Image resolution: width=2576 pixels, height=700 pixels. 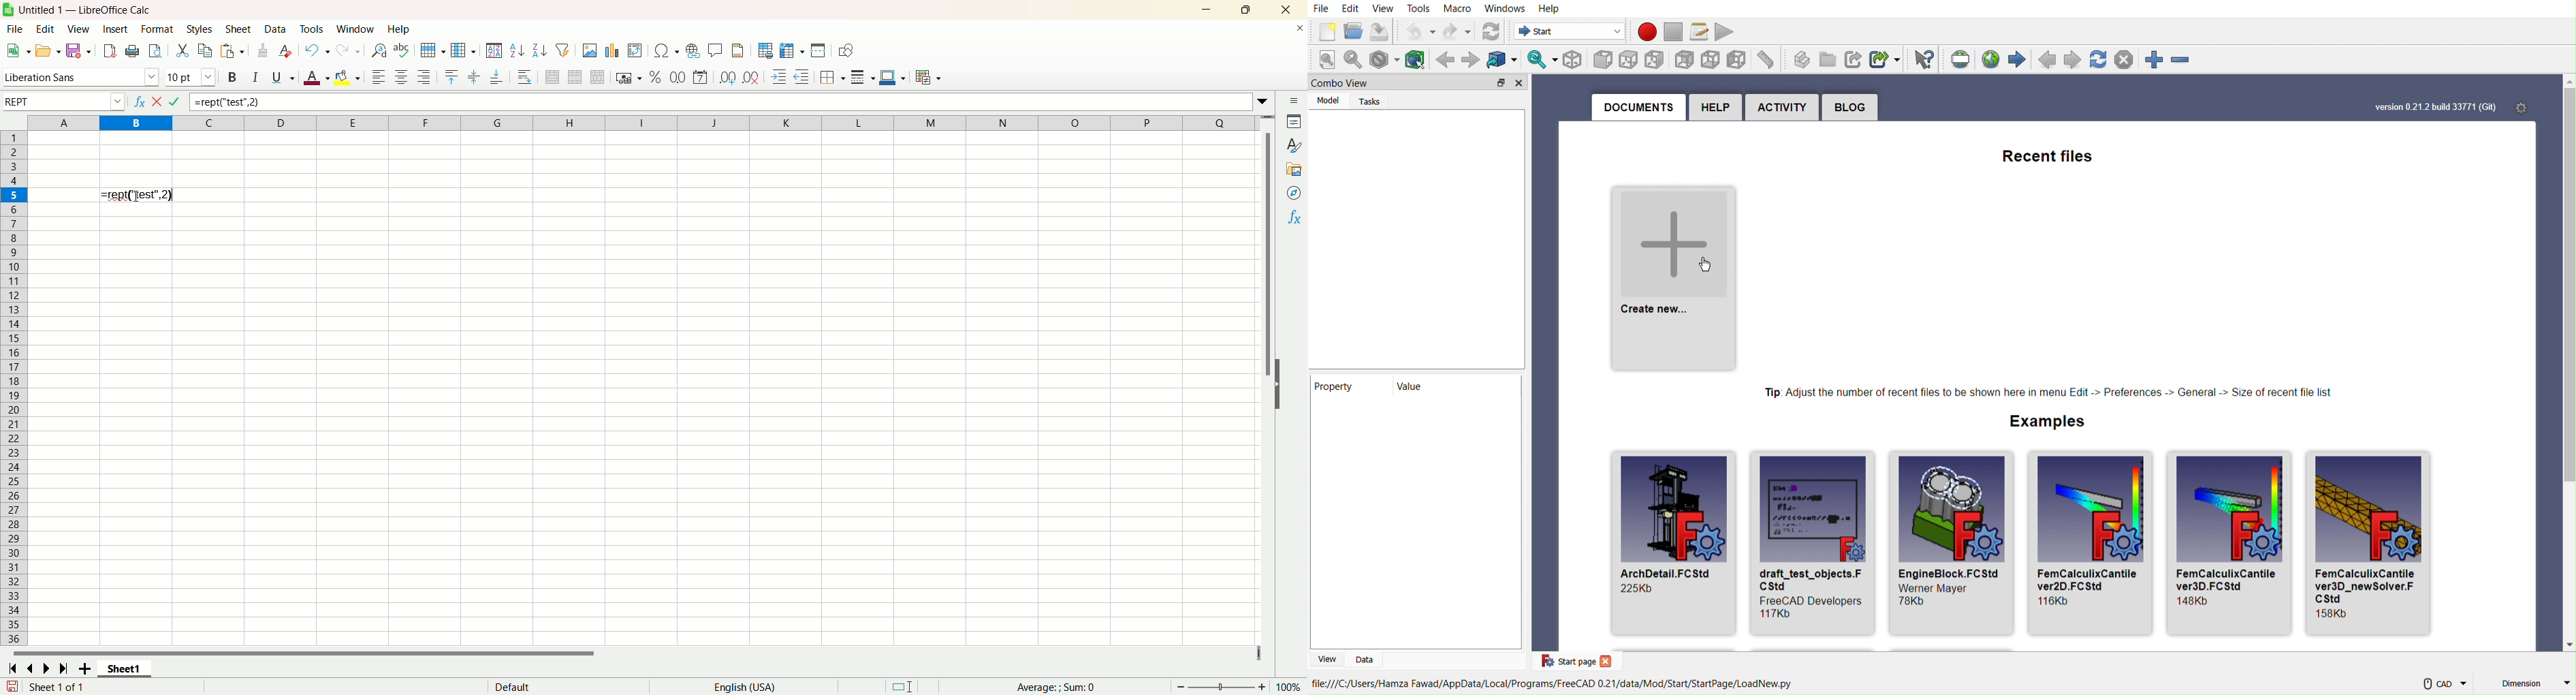 I want to click on insert chart, so click(x=615, y=50).